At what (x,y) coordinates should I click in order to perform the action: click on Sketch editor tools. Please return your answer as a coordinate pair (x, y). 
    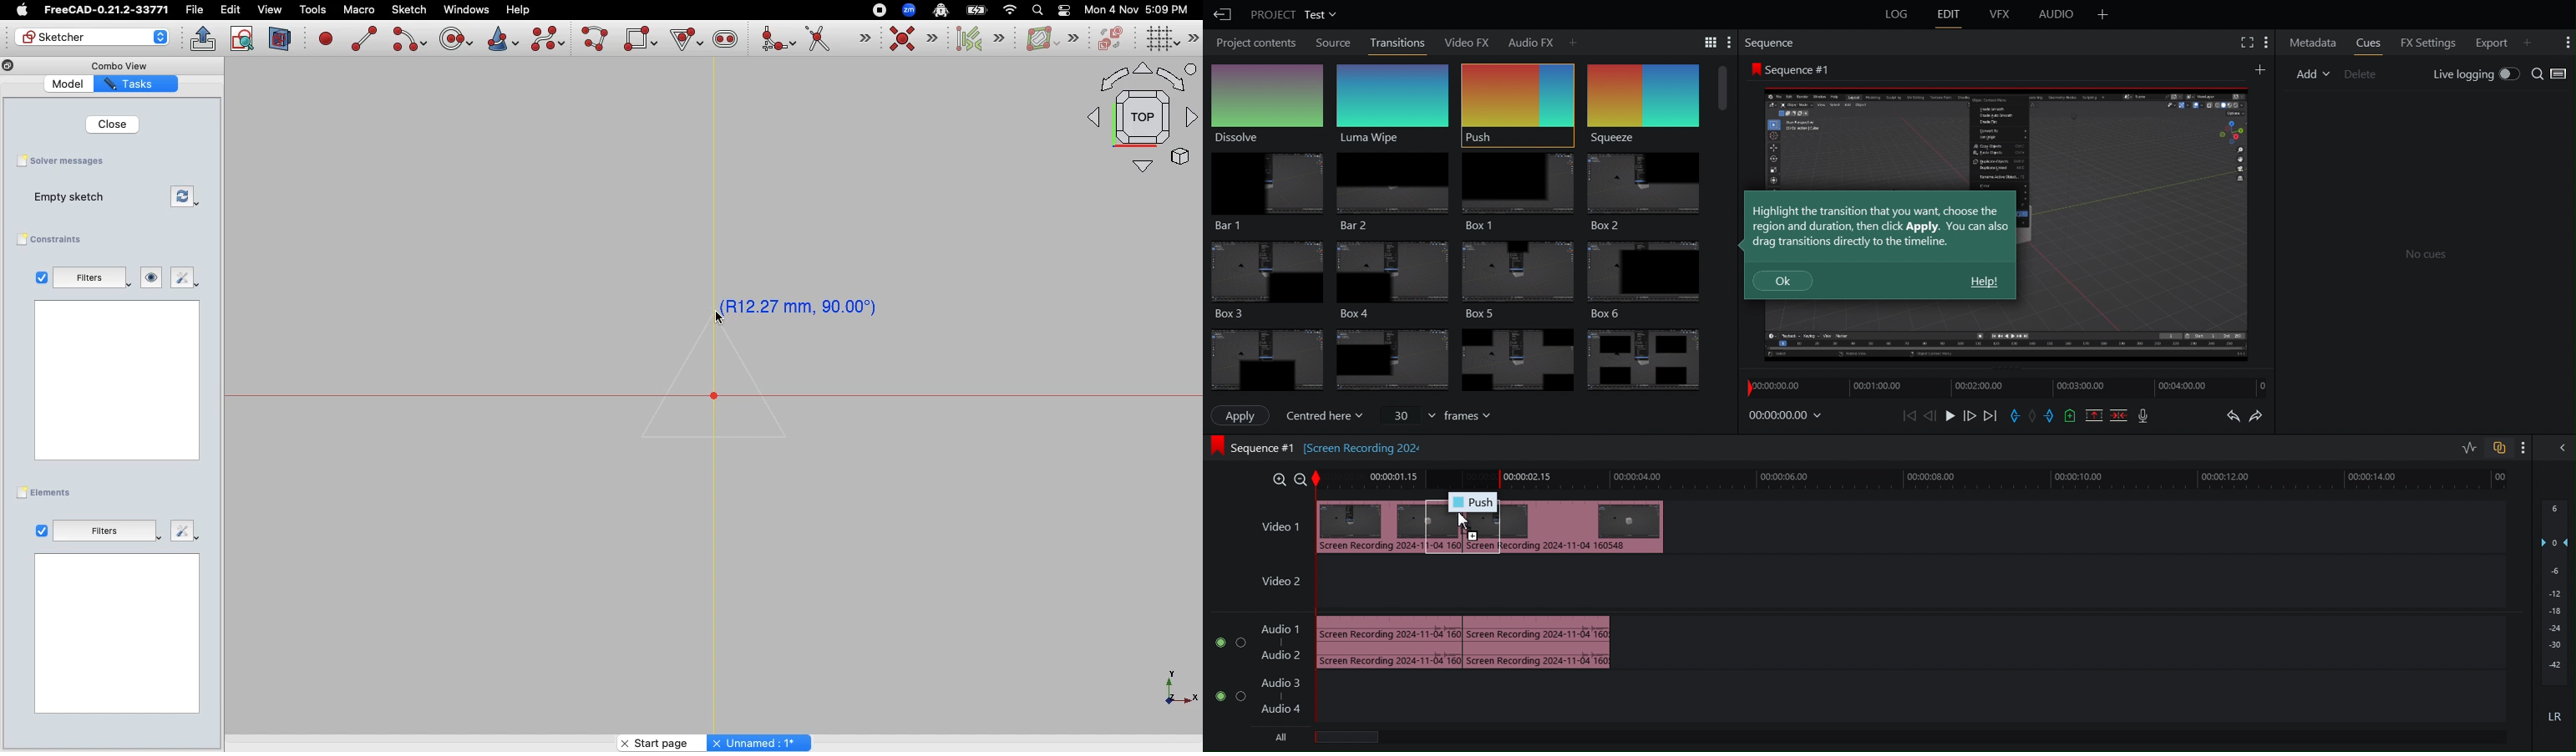
    Looking at the image, I should click on (1195, 38).